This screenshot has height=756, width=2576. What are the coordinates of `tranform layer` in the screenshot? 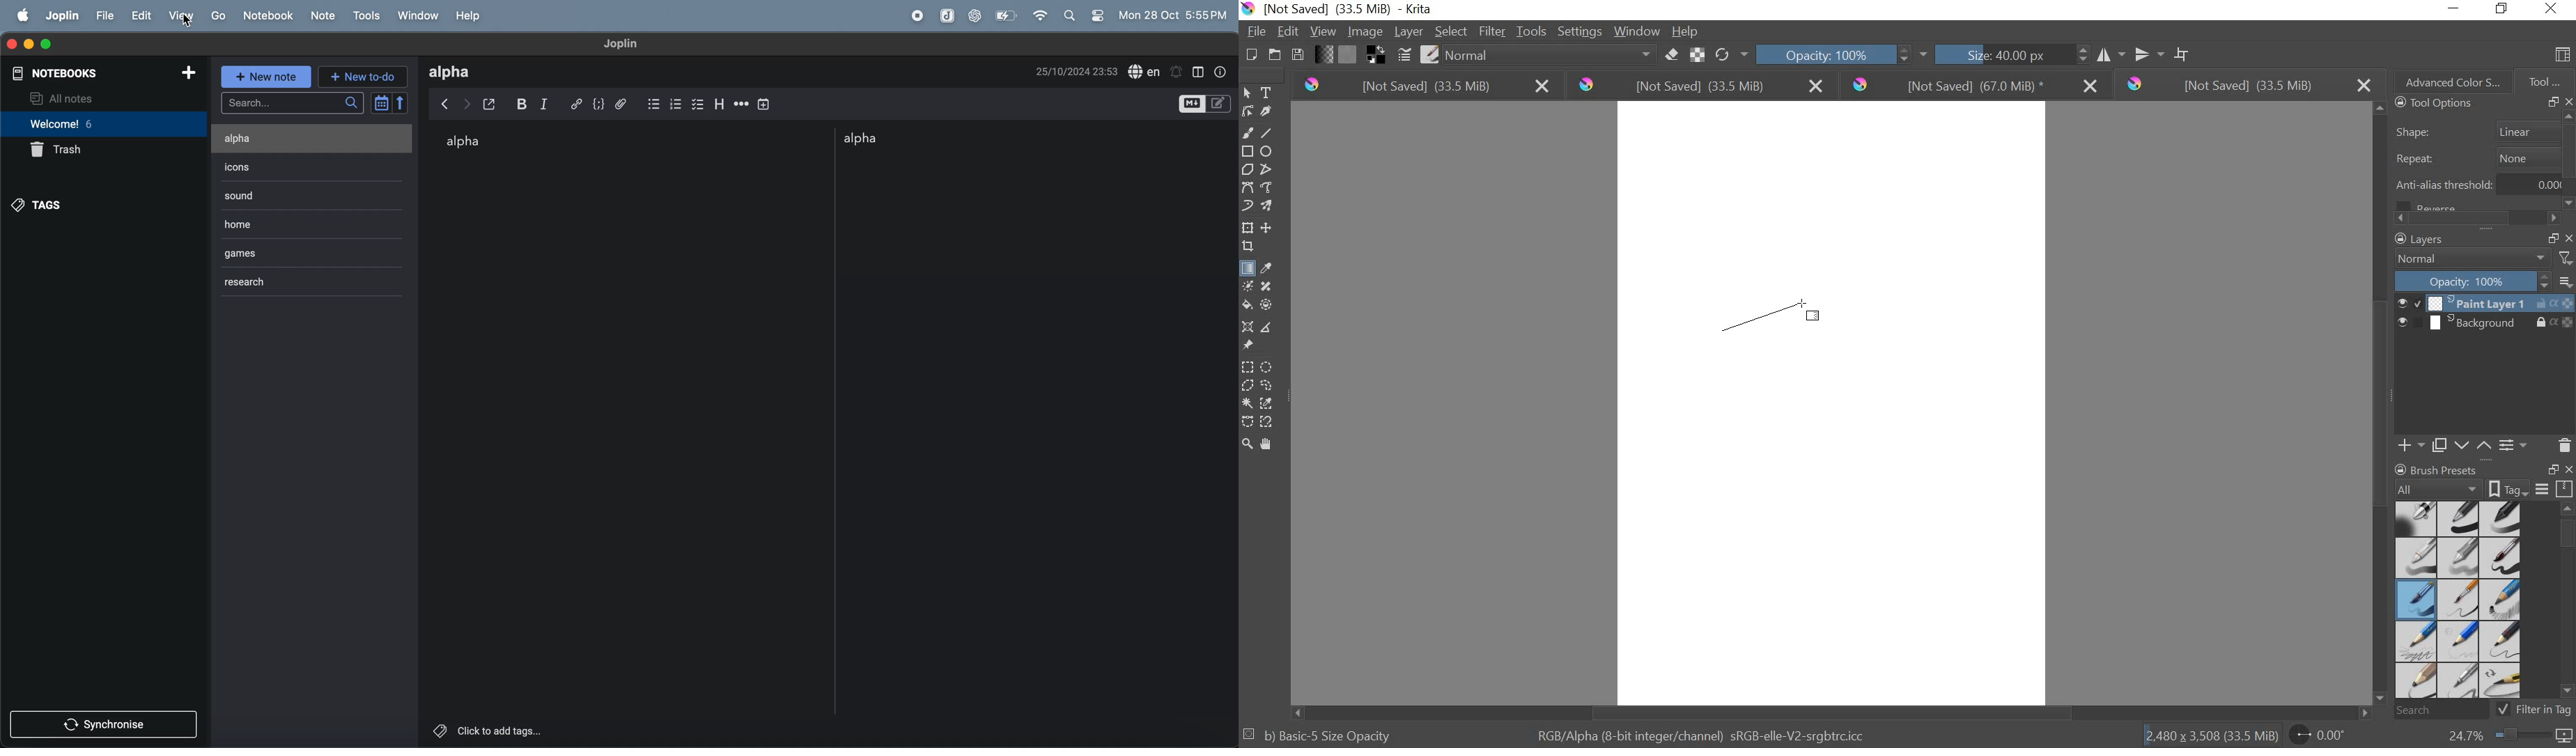 It's located at (1248, 228).